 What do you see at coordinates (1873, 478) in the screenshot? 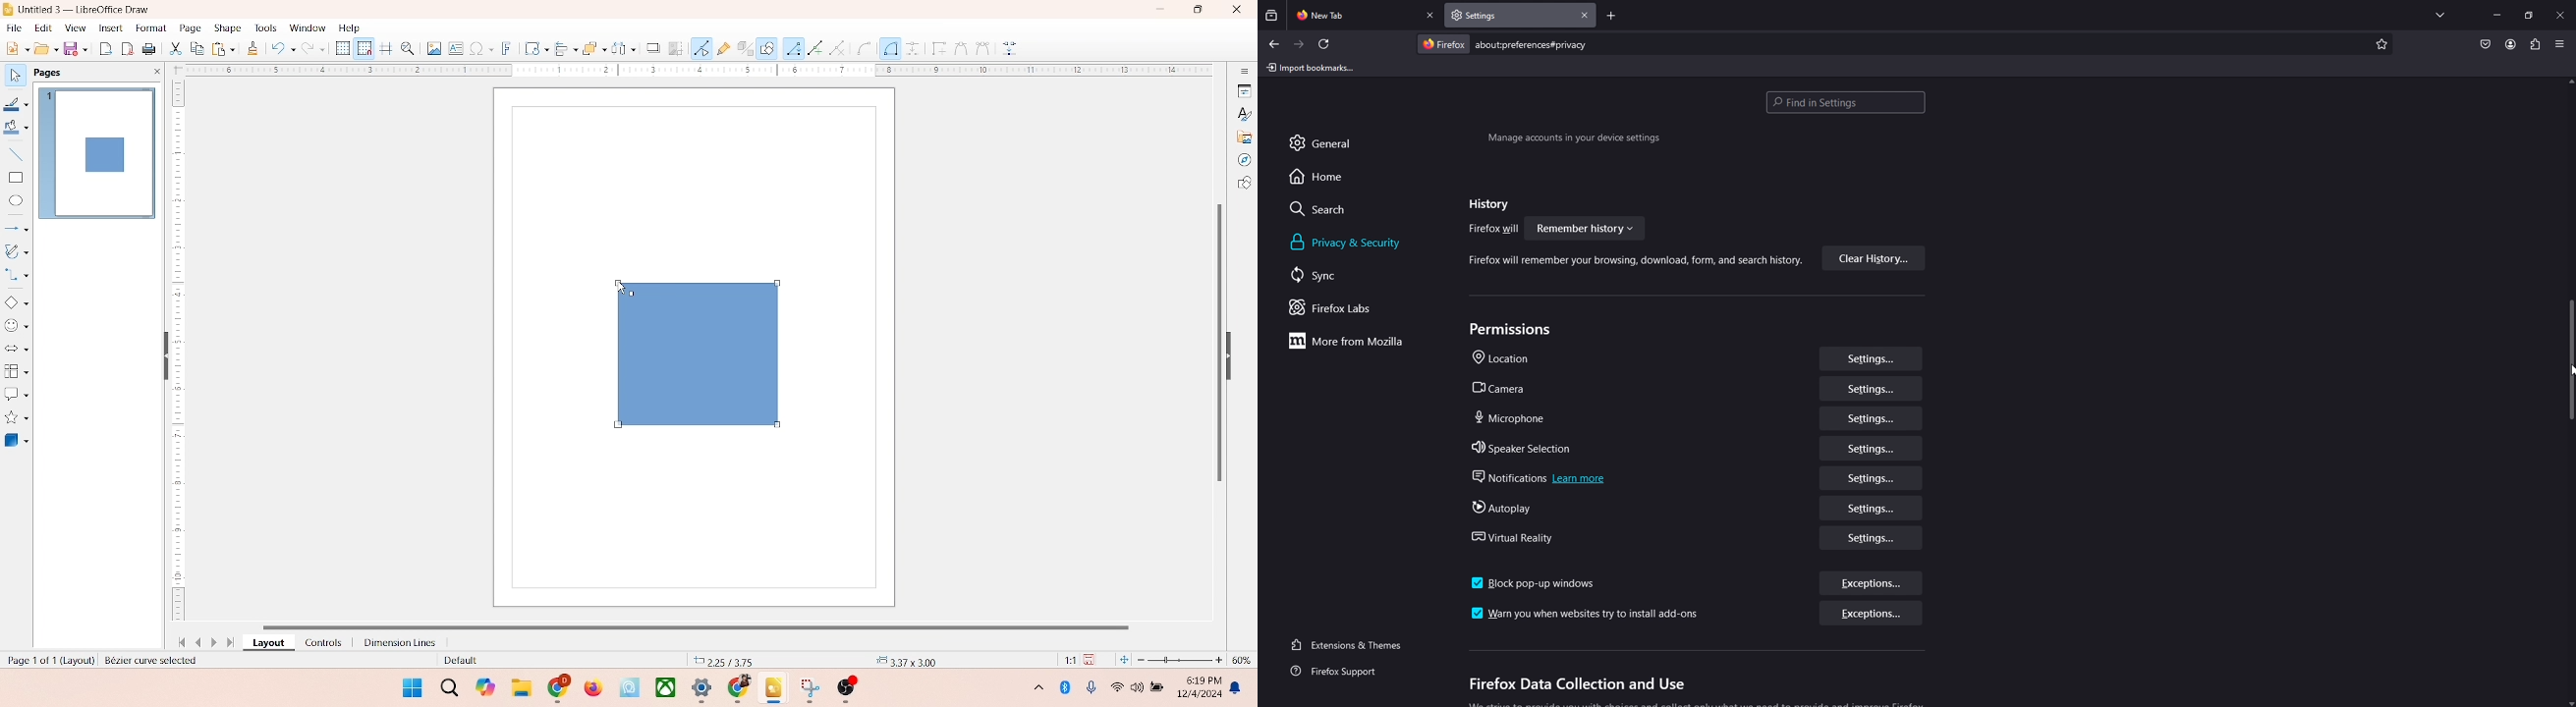
I see `settings` at bounding box center [1873, 478].